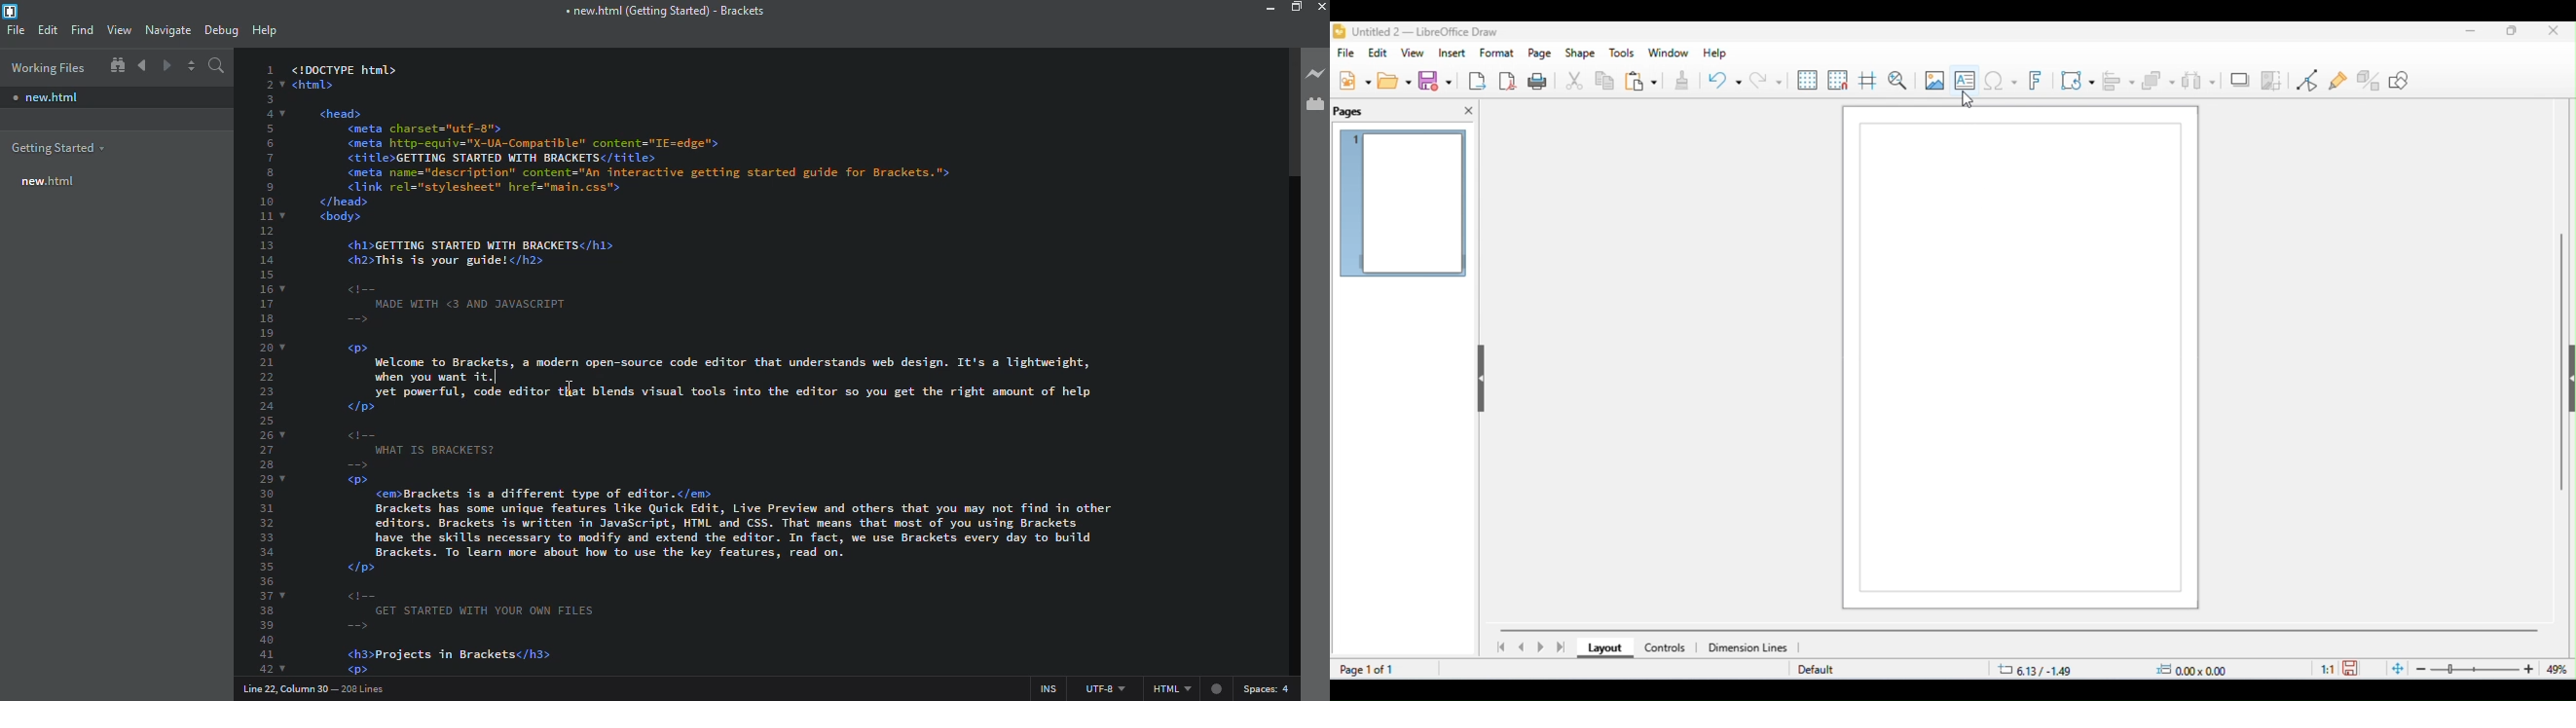  What do you see at coordinates (2020, 630) in the screenshot?
I see `horizontal scroll bar` at bounding box center [2020, 630].